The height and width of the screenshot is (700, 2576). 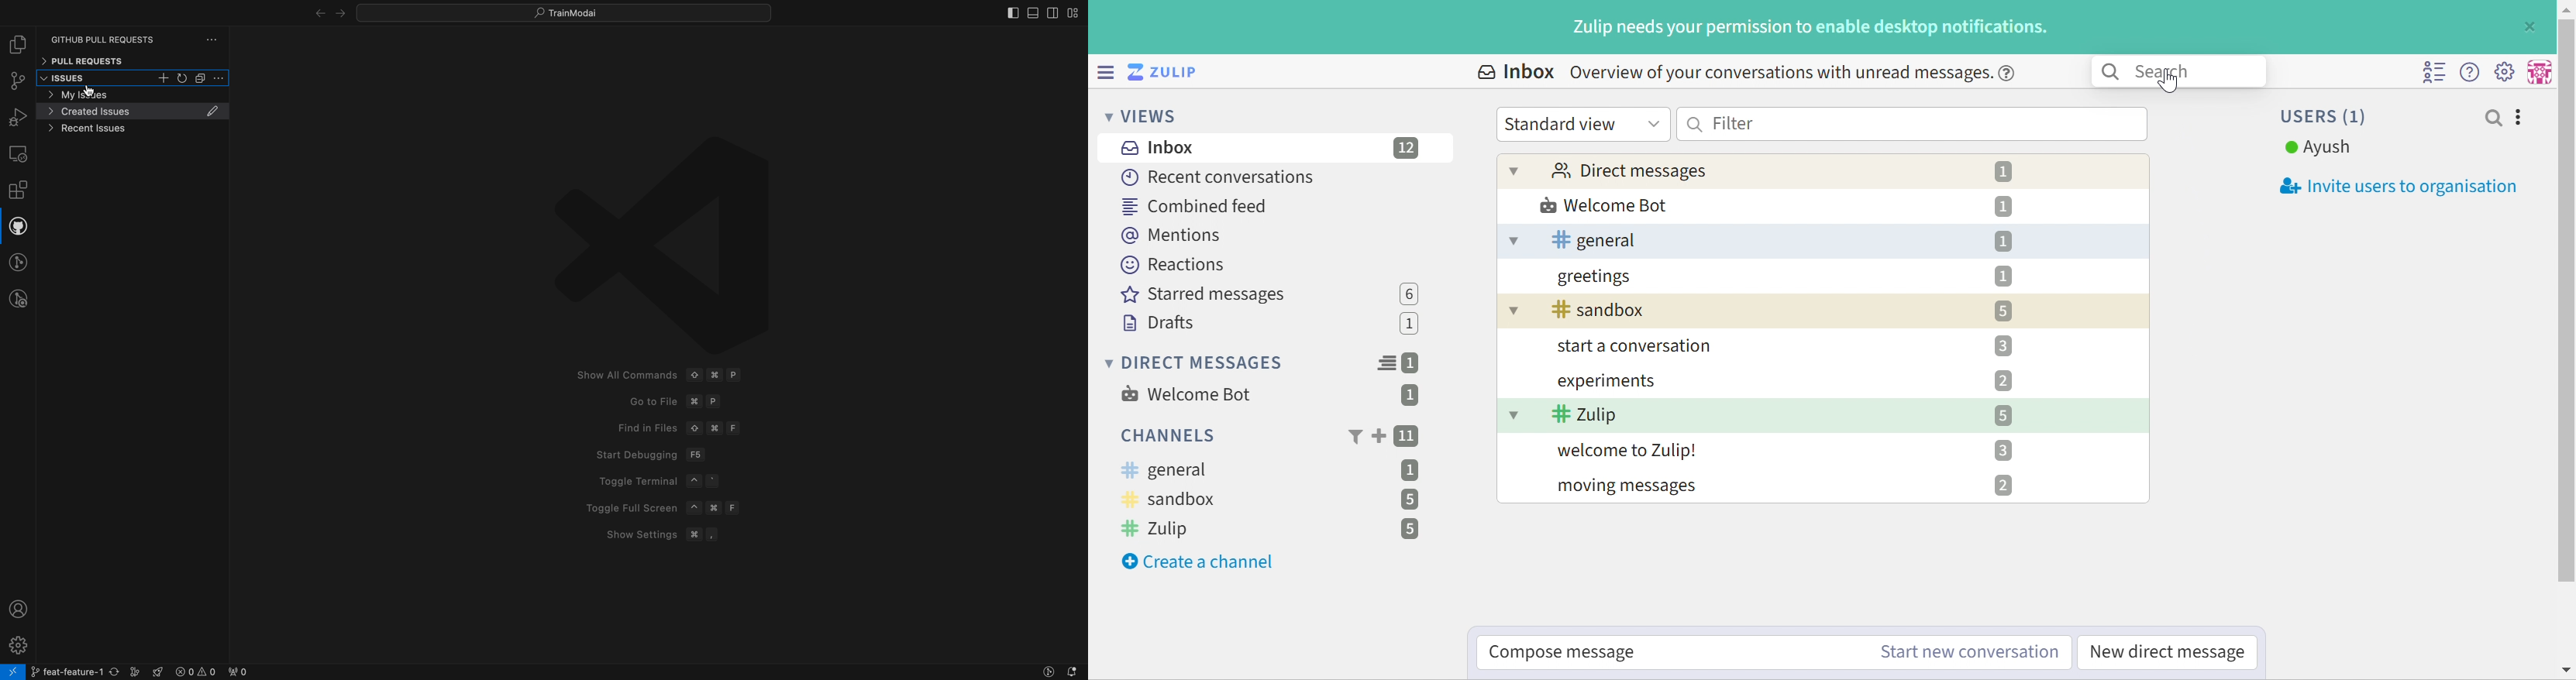 What do you see at coordinates (1631, 170) in the screenshot?
I see `Direct messages` at bounding box center [1631, 170].